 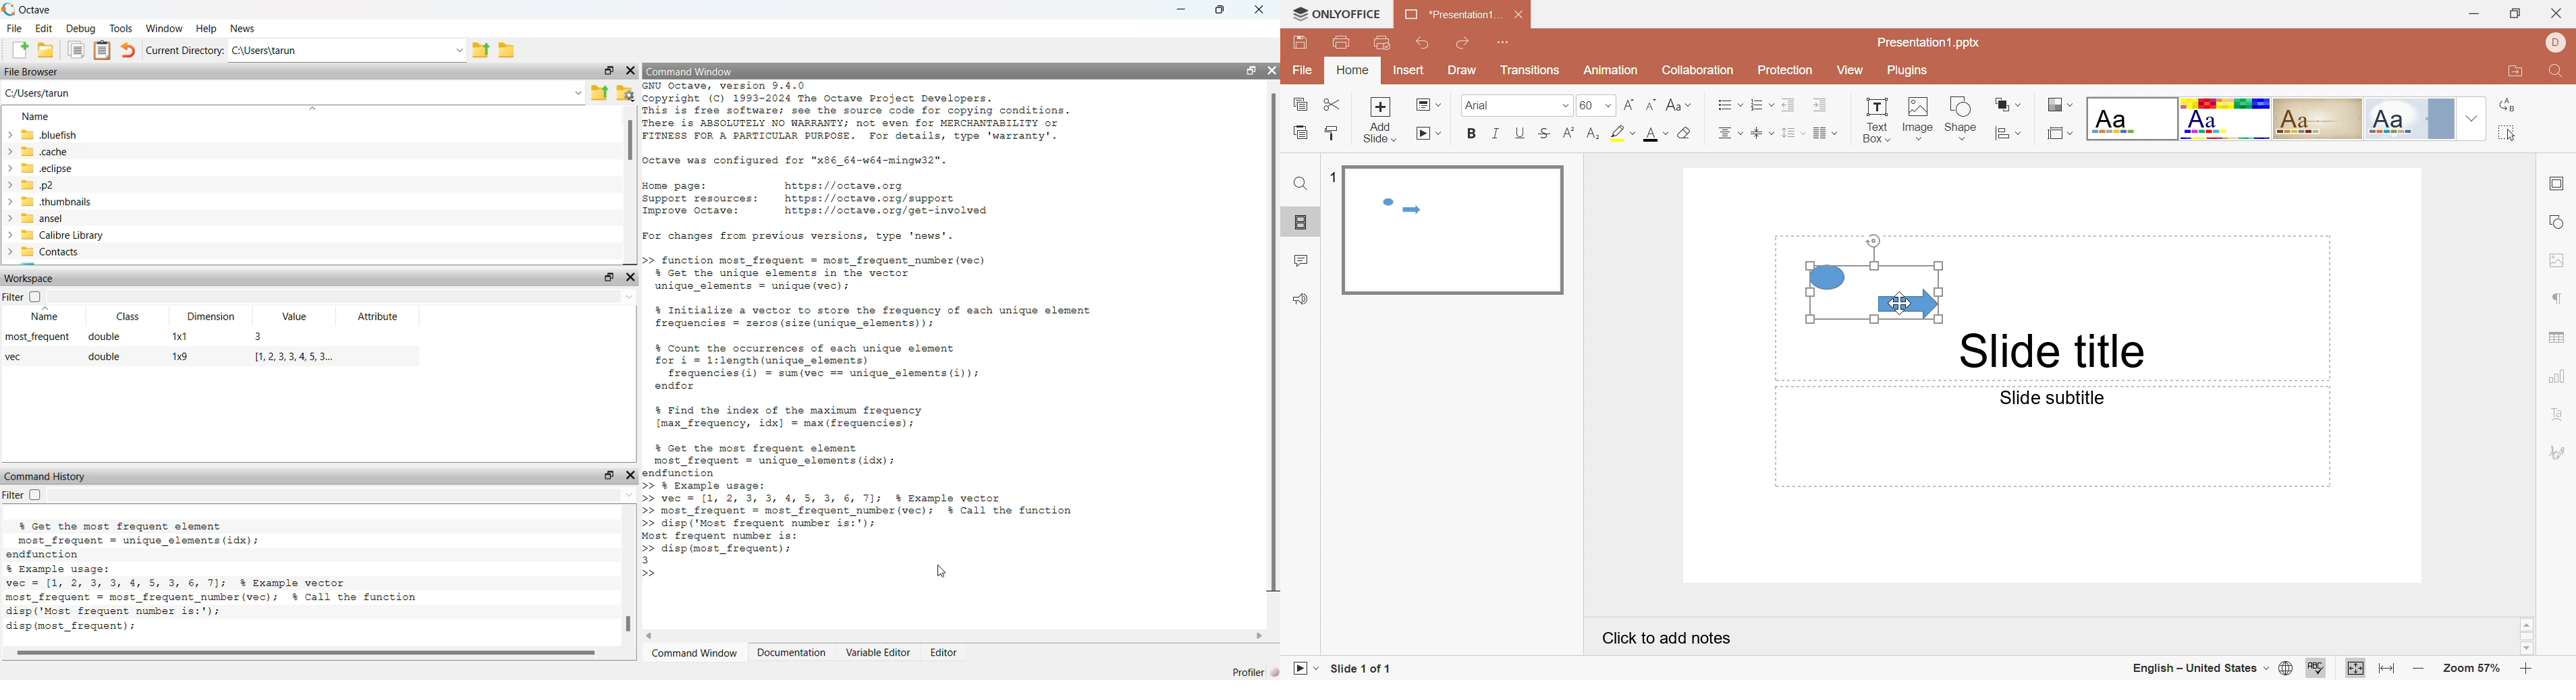 I want to click on Add slide, so click(x=1379, y=121).